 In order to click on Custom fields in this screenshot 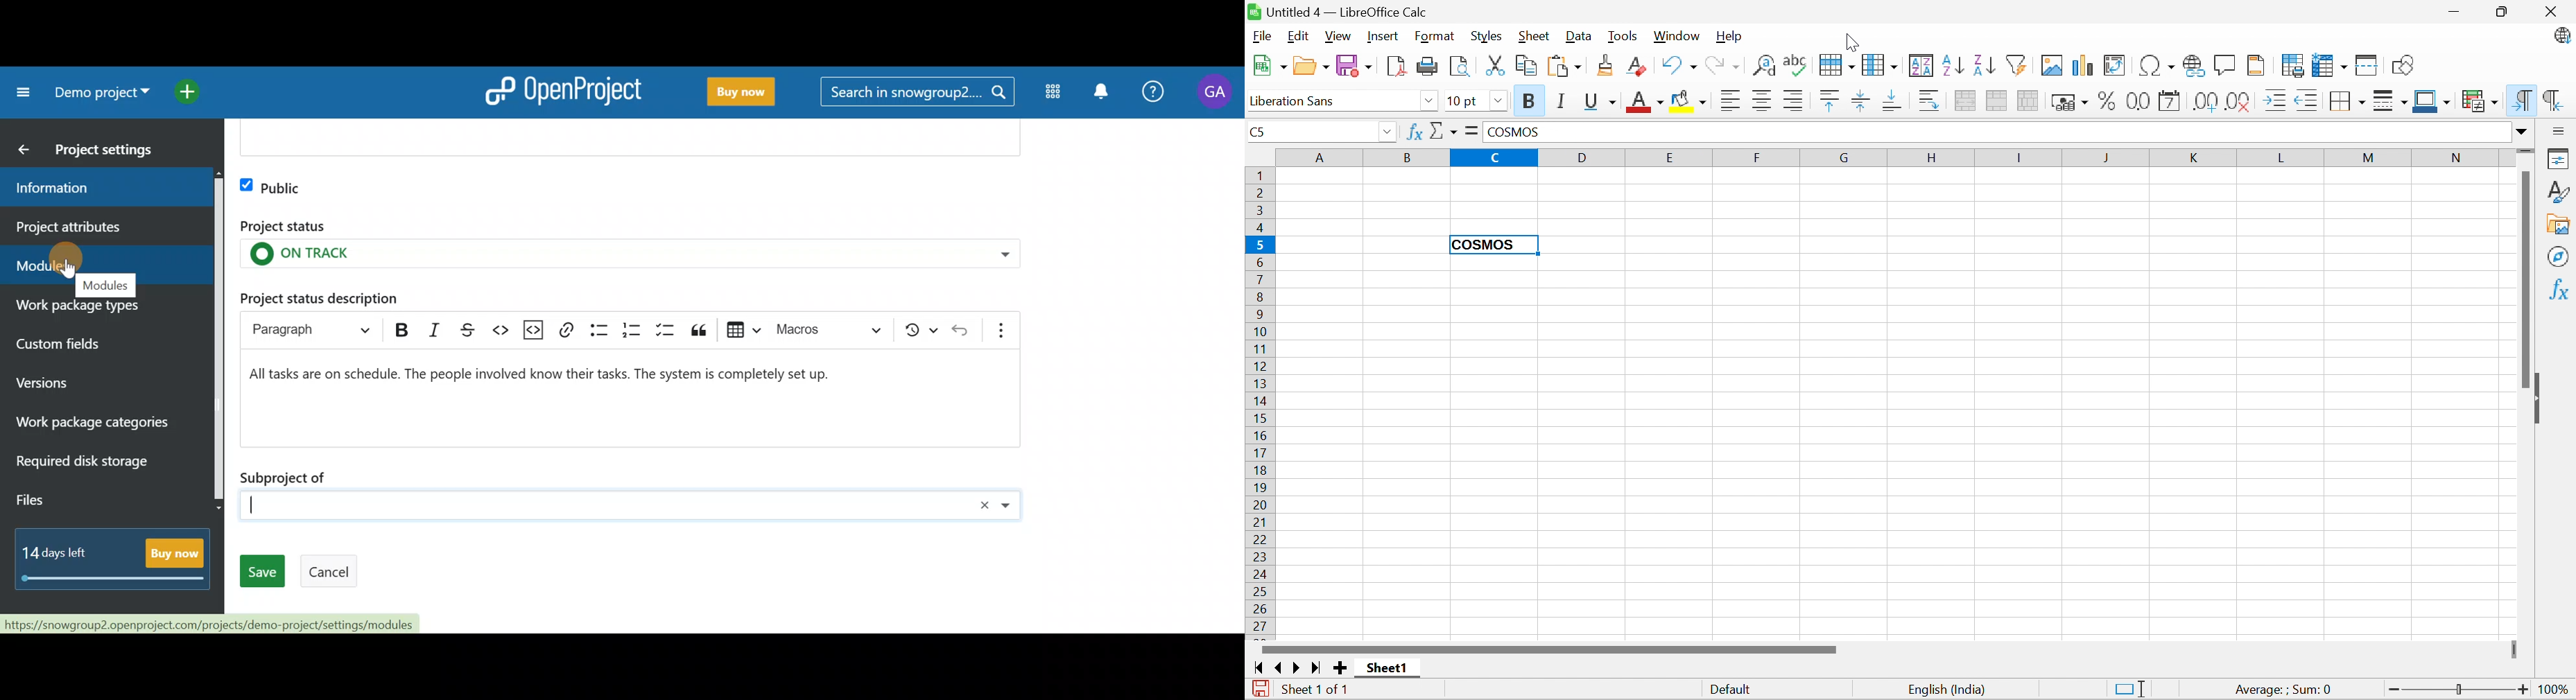, I will do `click(87, 348)`.